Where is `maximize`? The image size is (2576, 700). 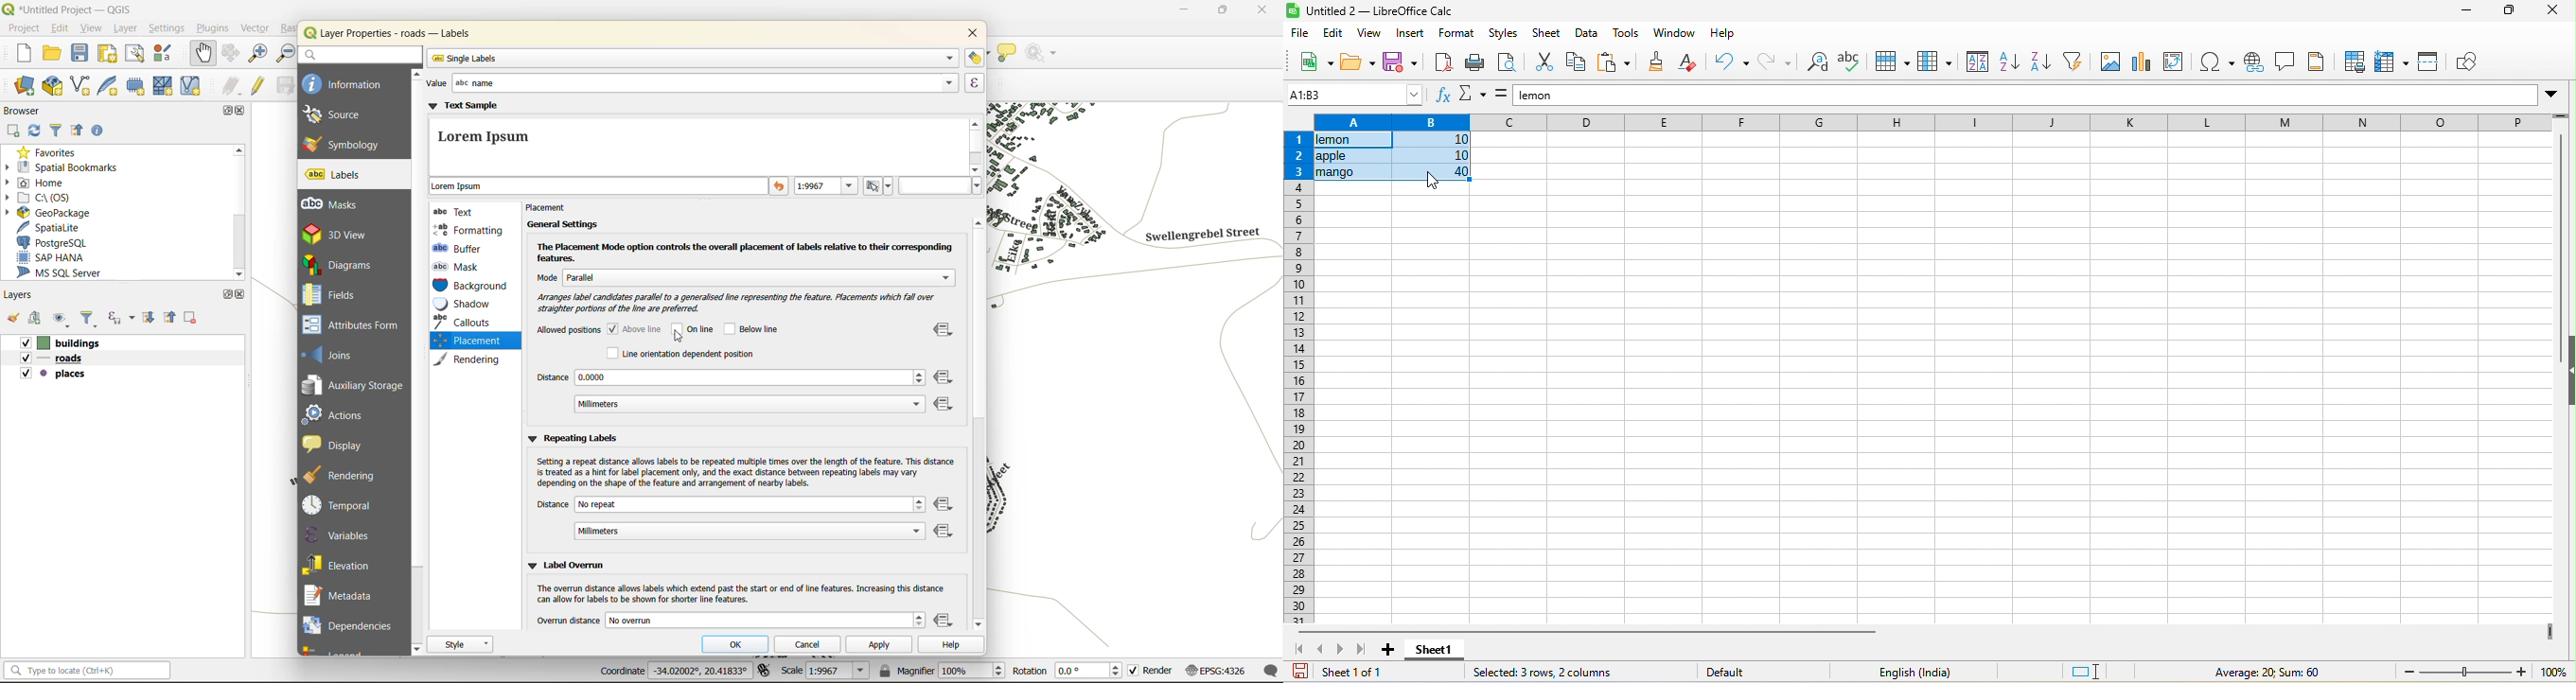 maximize is located at coordinates (2506, 11).